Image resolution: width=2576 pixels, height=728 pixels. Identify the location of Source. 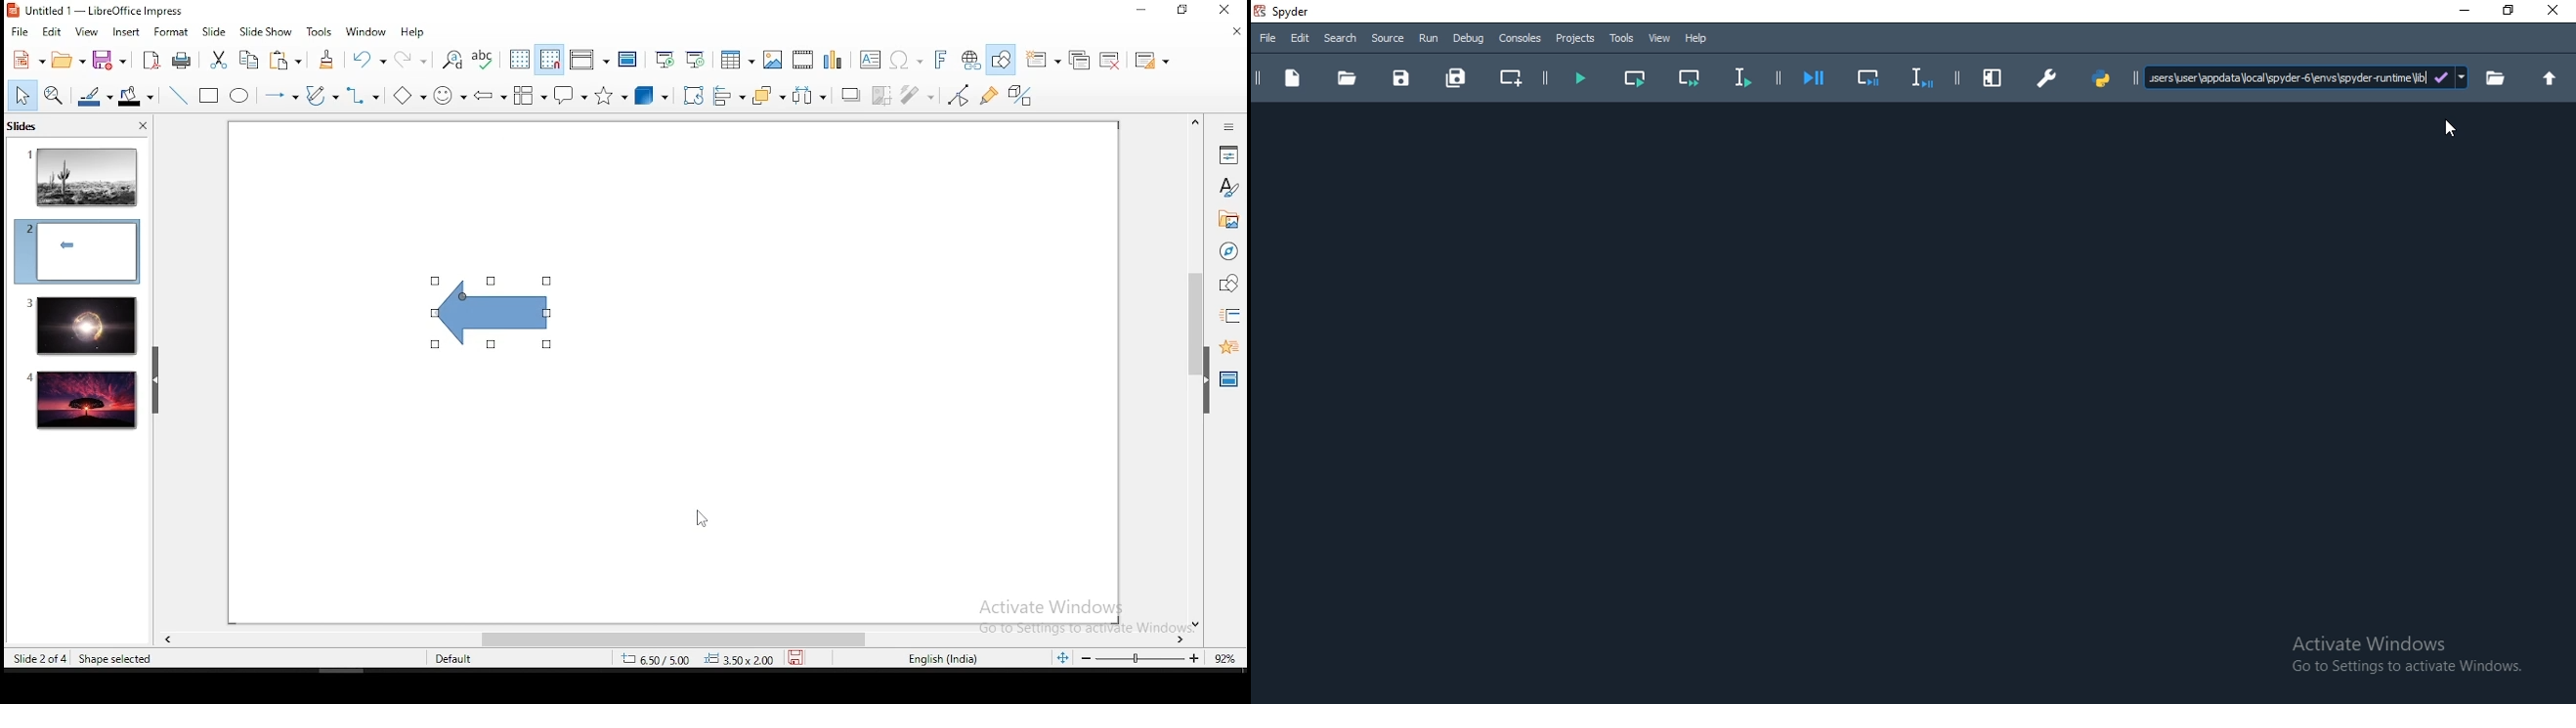
(1387, 39).